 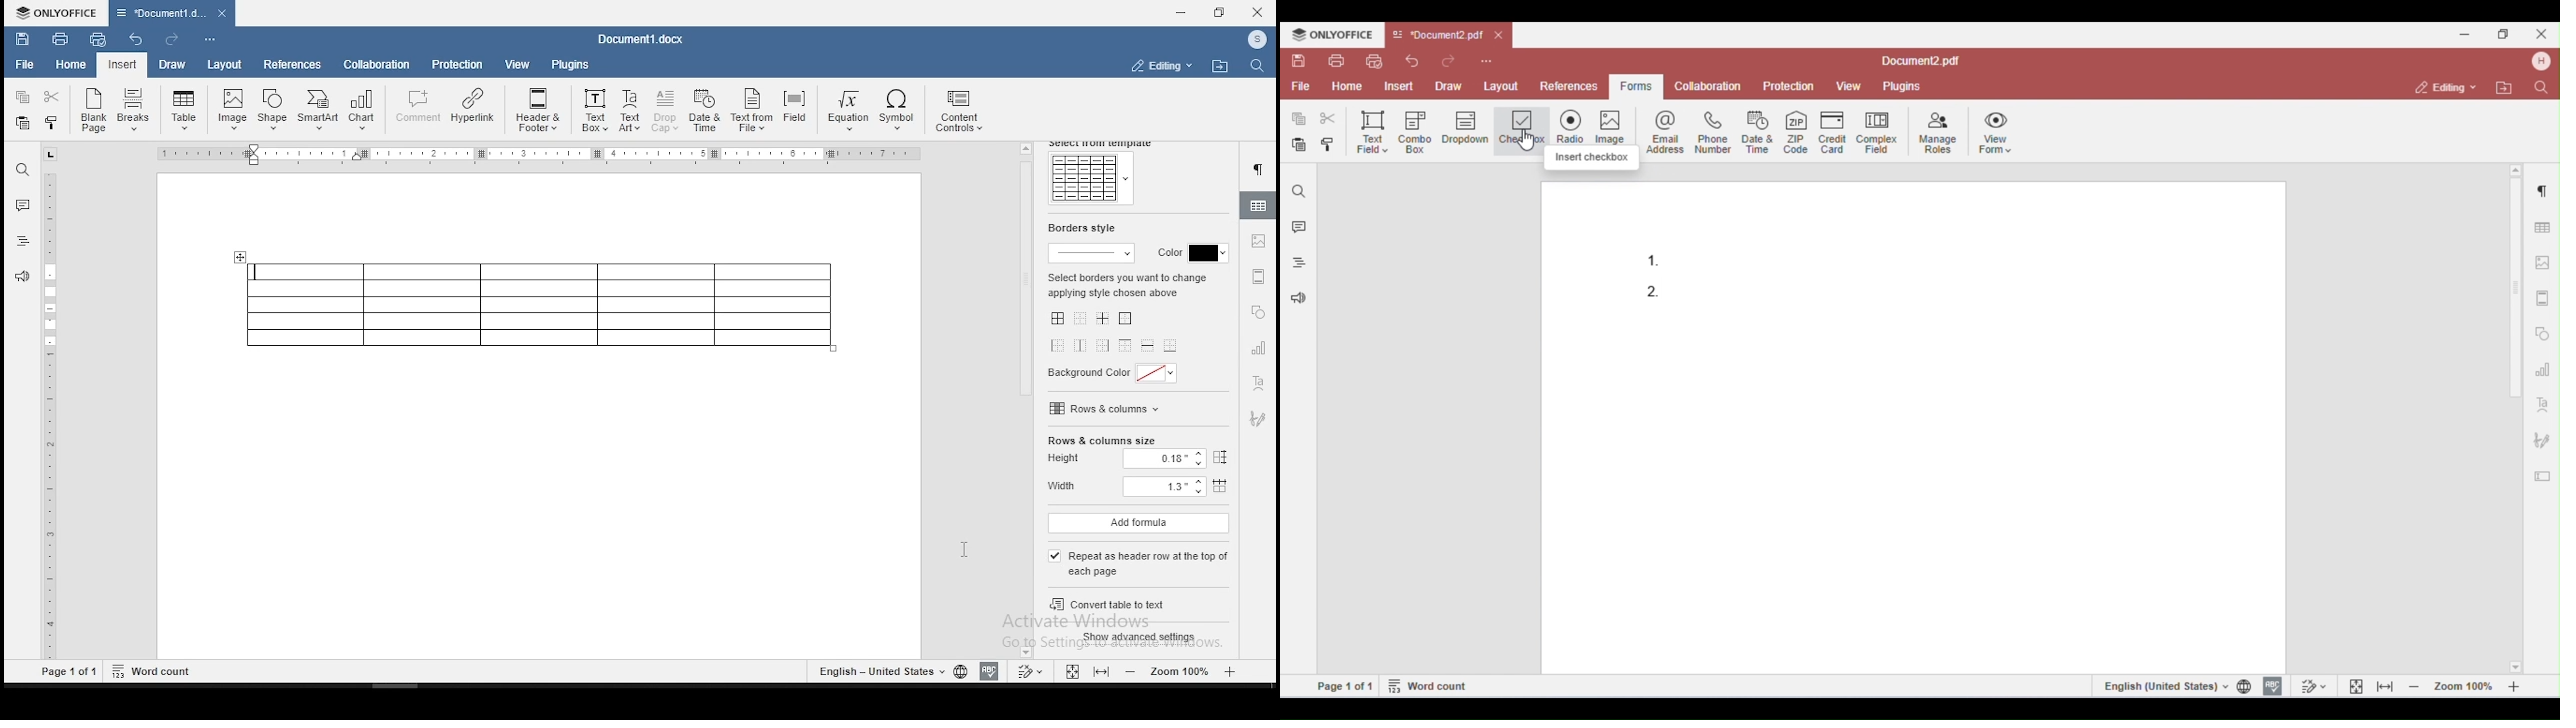 What do you see at coordinates (22, 203) in the screenshot?
I see `comment` at bounding box center [22, 203].